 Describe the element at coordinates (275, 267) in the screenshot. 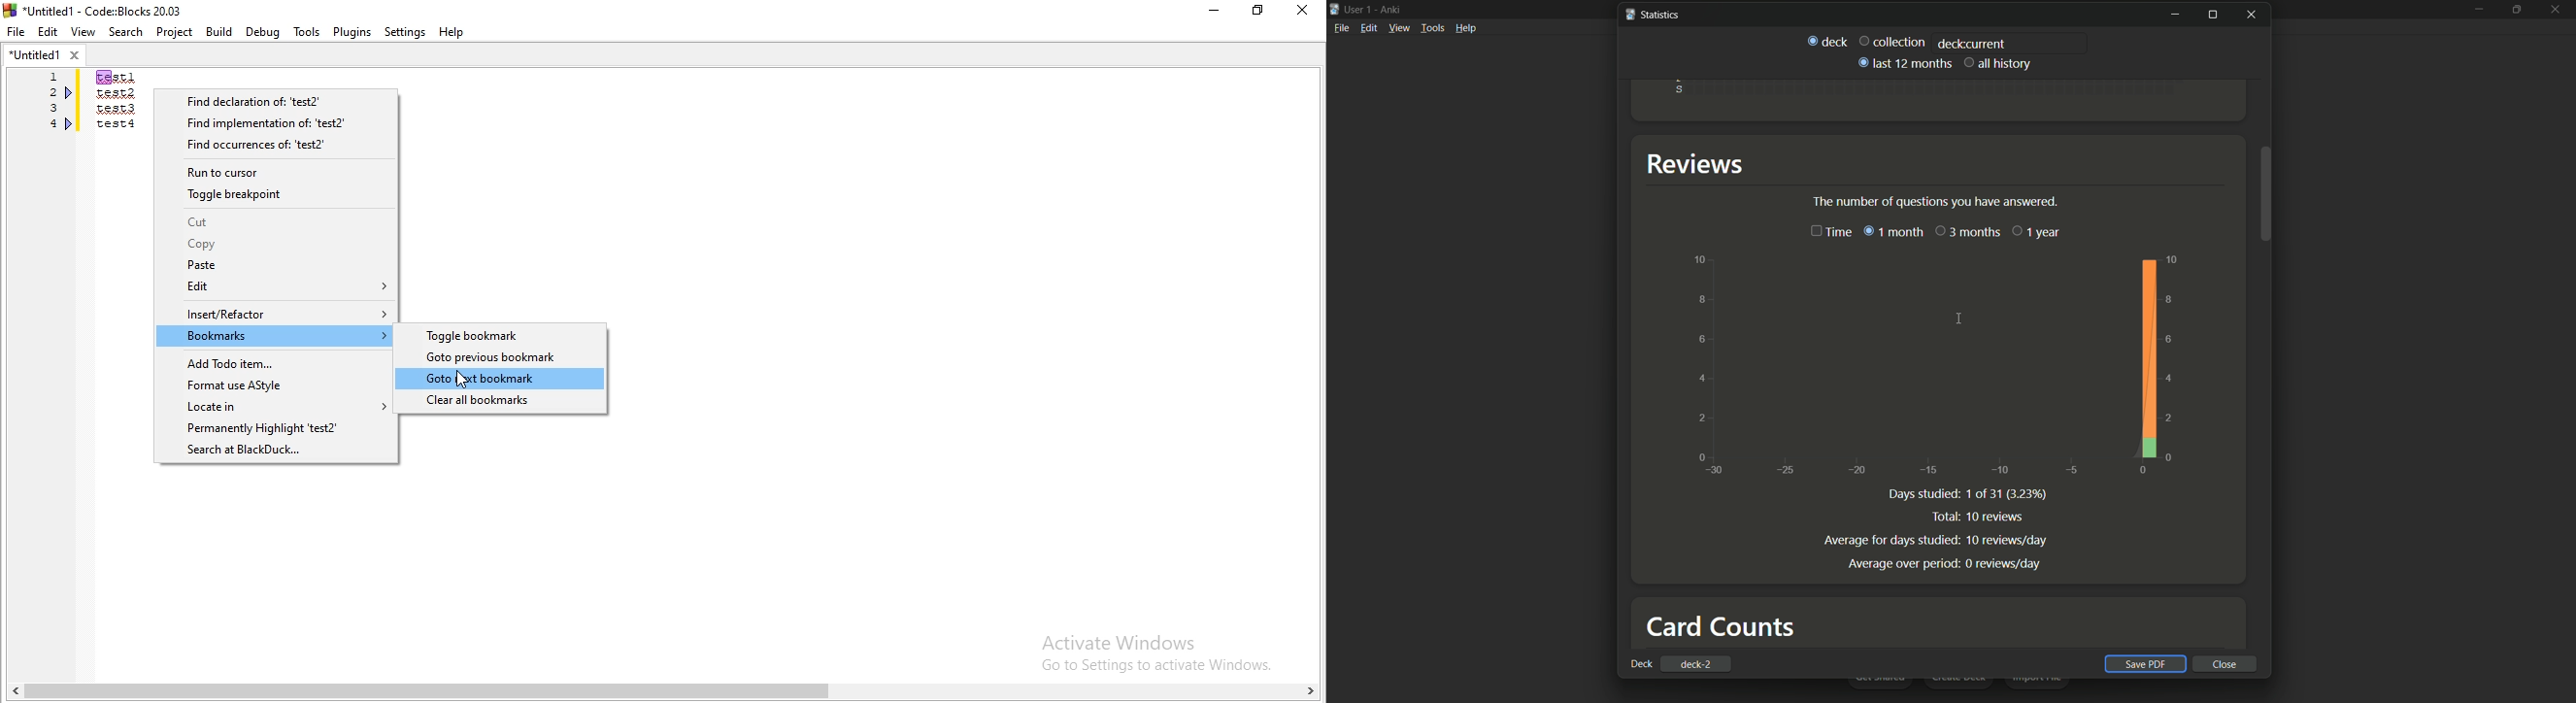

I see `Paste` at that location.